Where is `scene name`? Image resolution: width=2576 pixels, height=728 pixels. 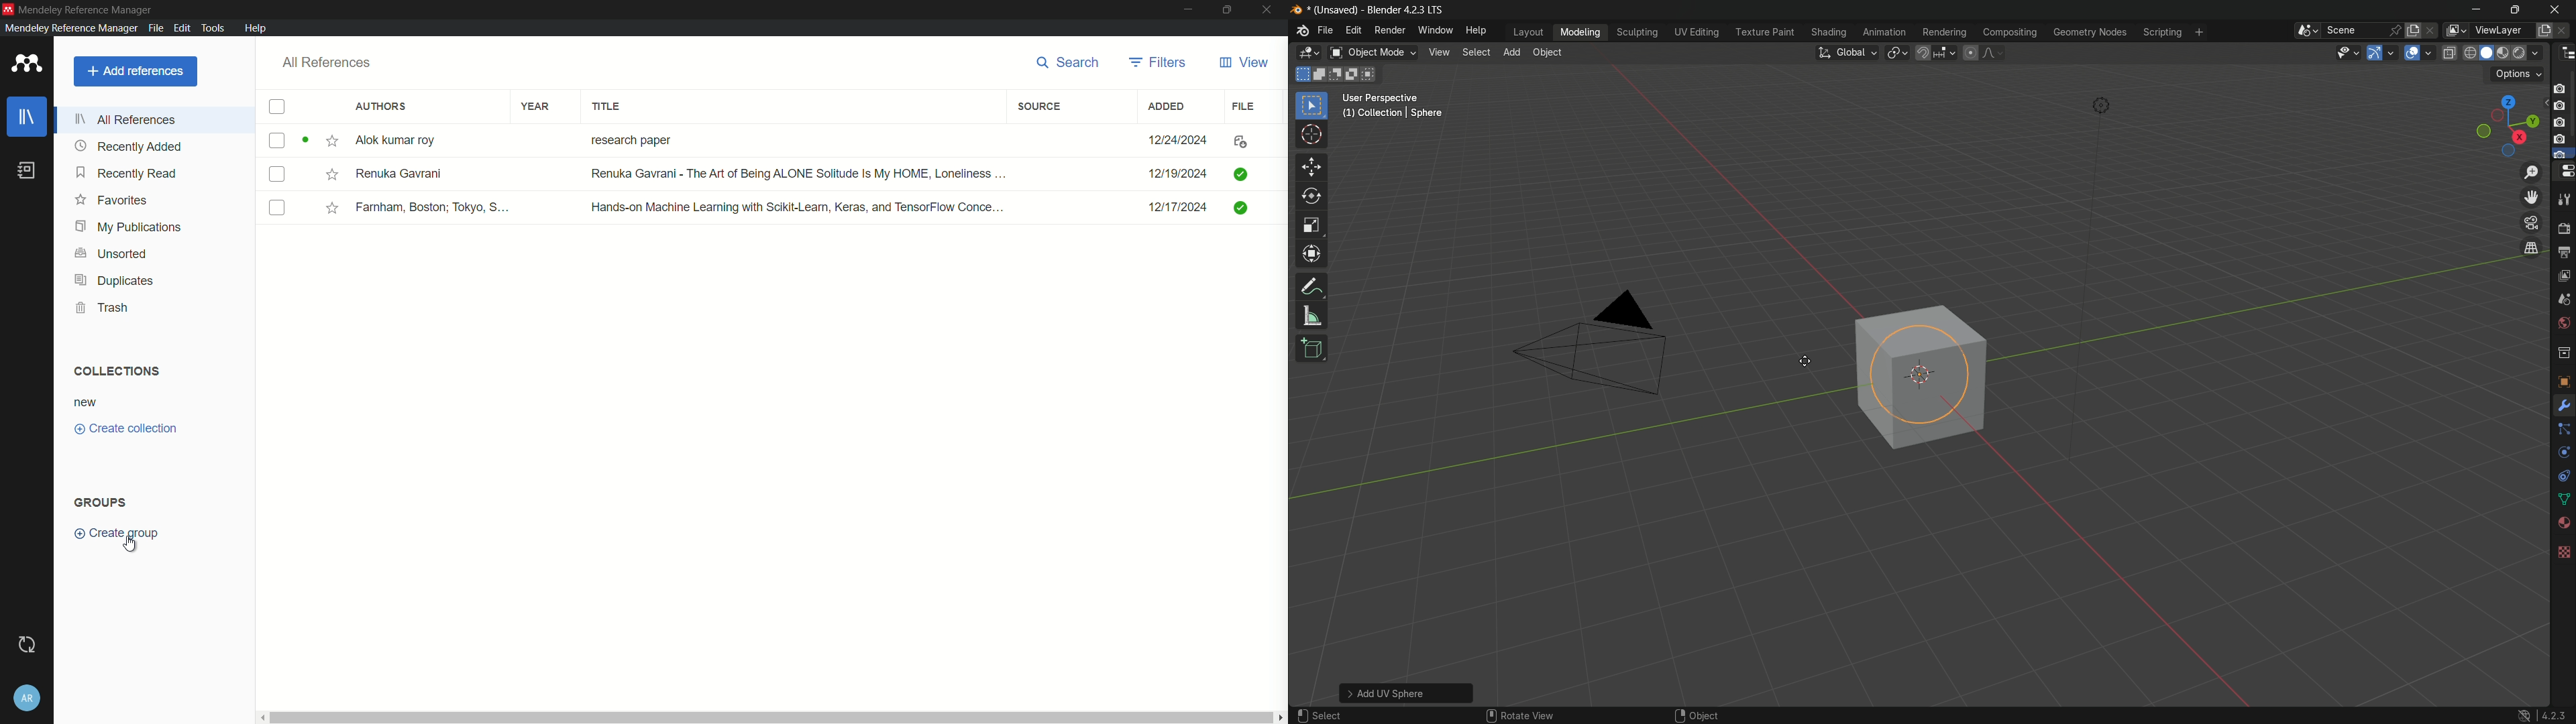
scene name is located at coordinates (2353, 31).